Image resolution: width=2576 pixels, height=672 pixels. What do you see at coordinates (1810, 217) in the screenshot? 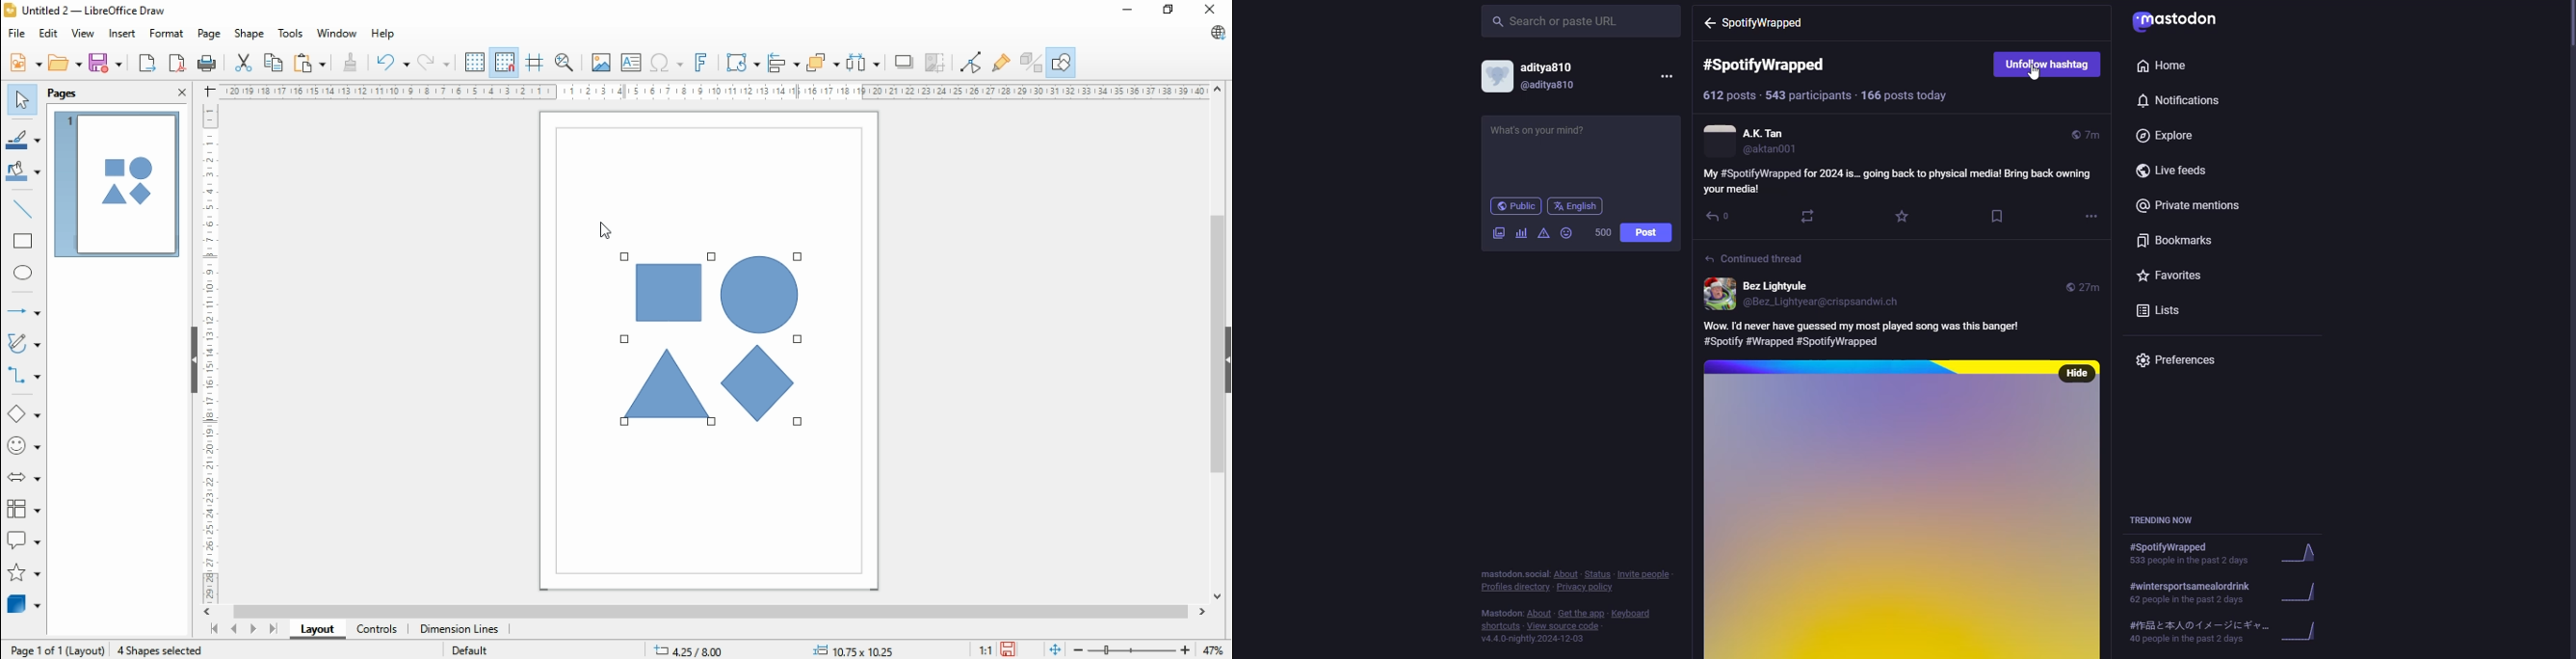
I see `boost` at bounding box center [1810, 217].